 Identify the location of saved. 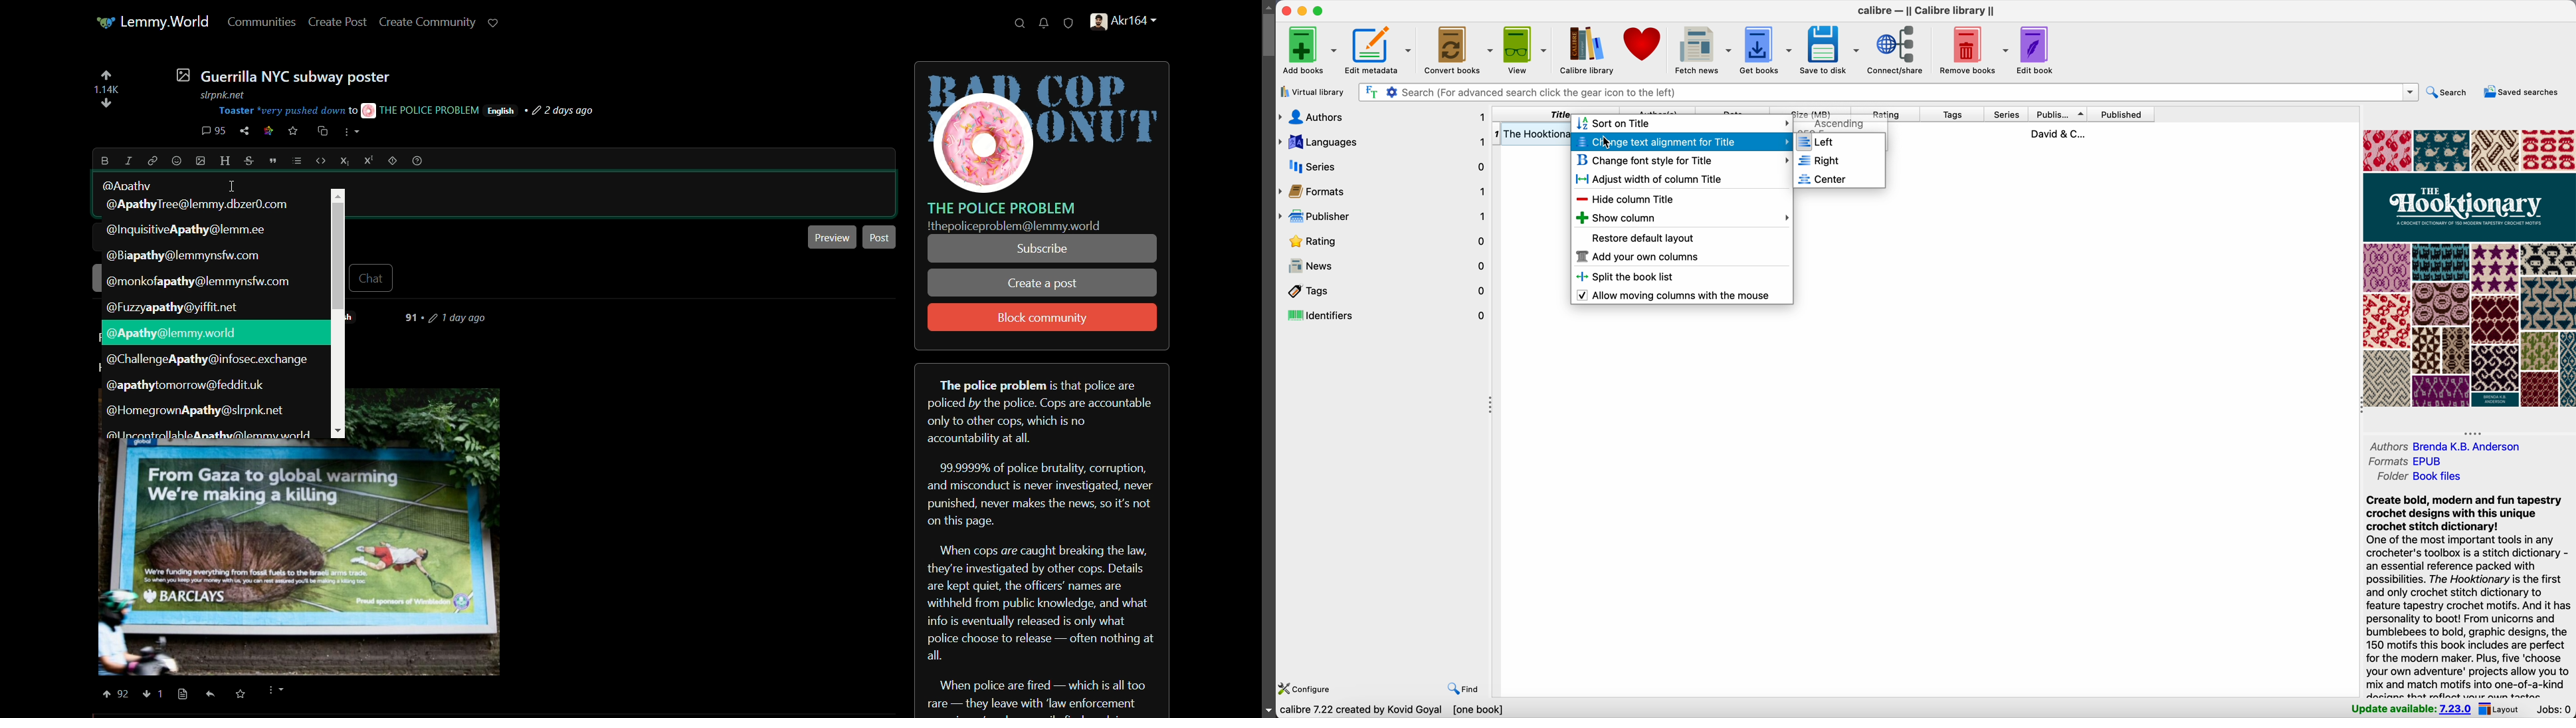
(239, 695).